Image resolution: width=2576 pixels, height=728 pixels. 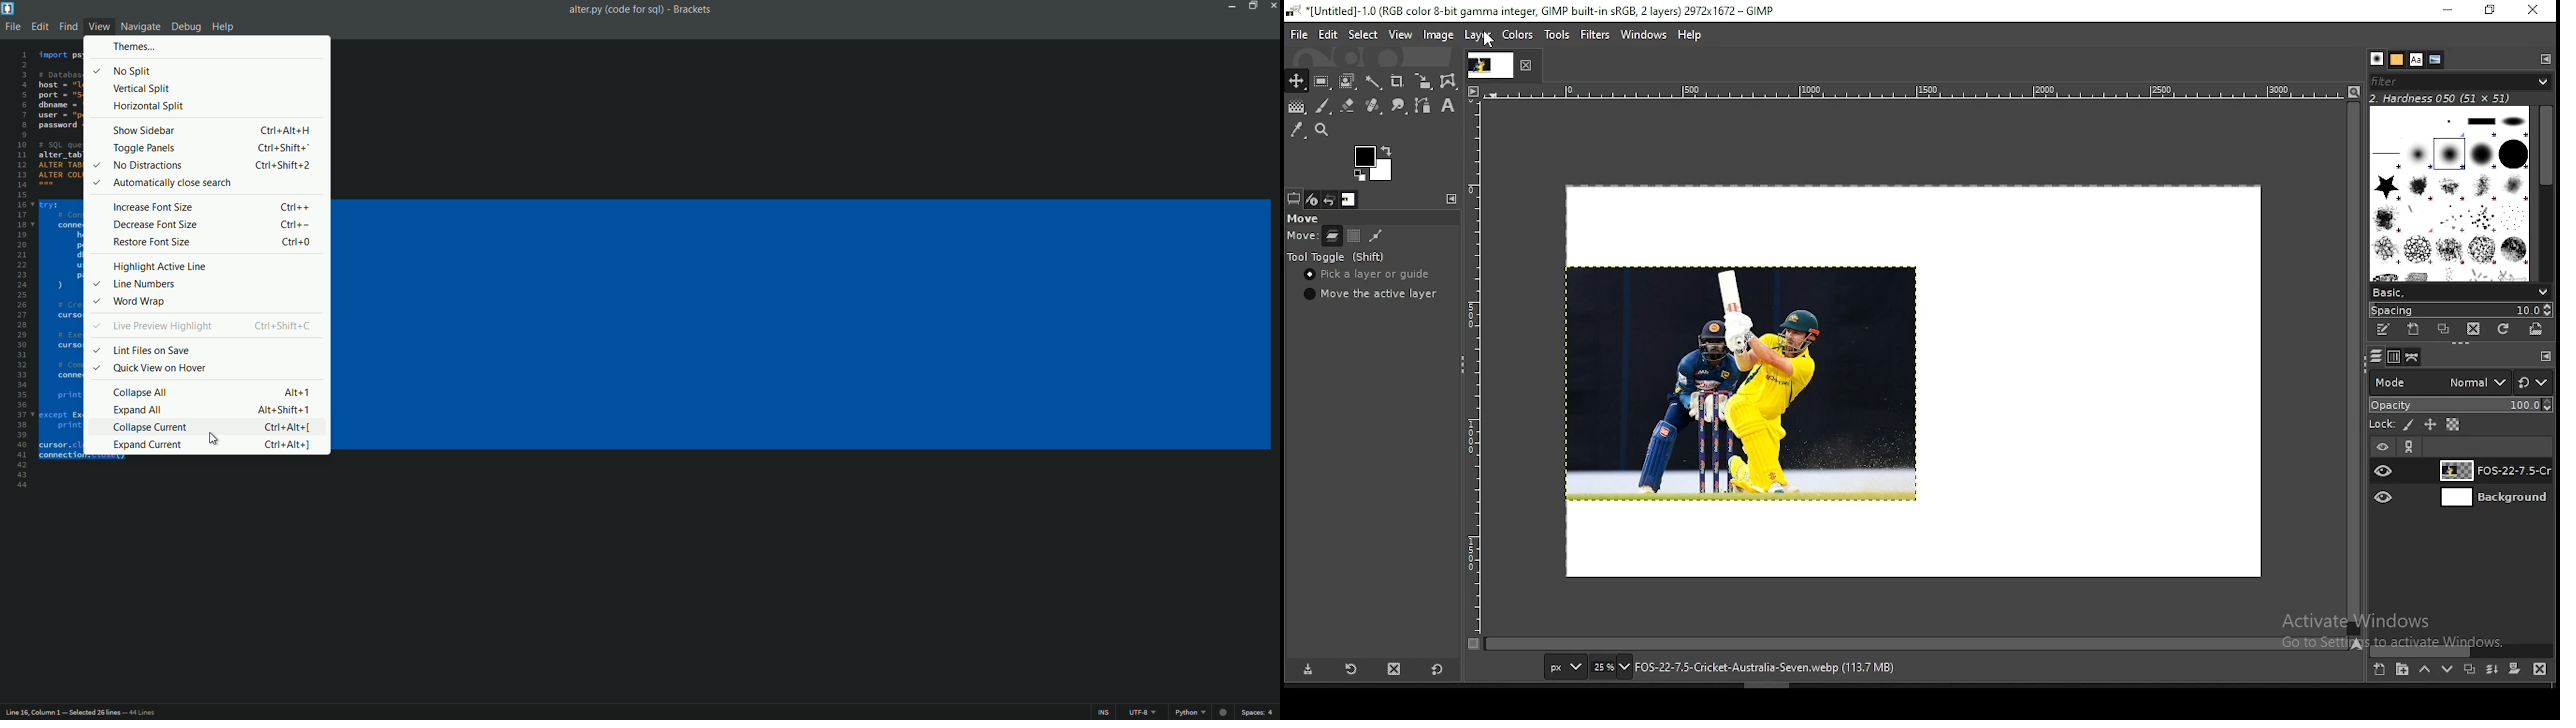 What do you see at coordinates (1297, 129) in the screenshot?
I see `color picker tool` at bounding box center [1297, 129].